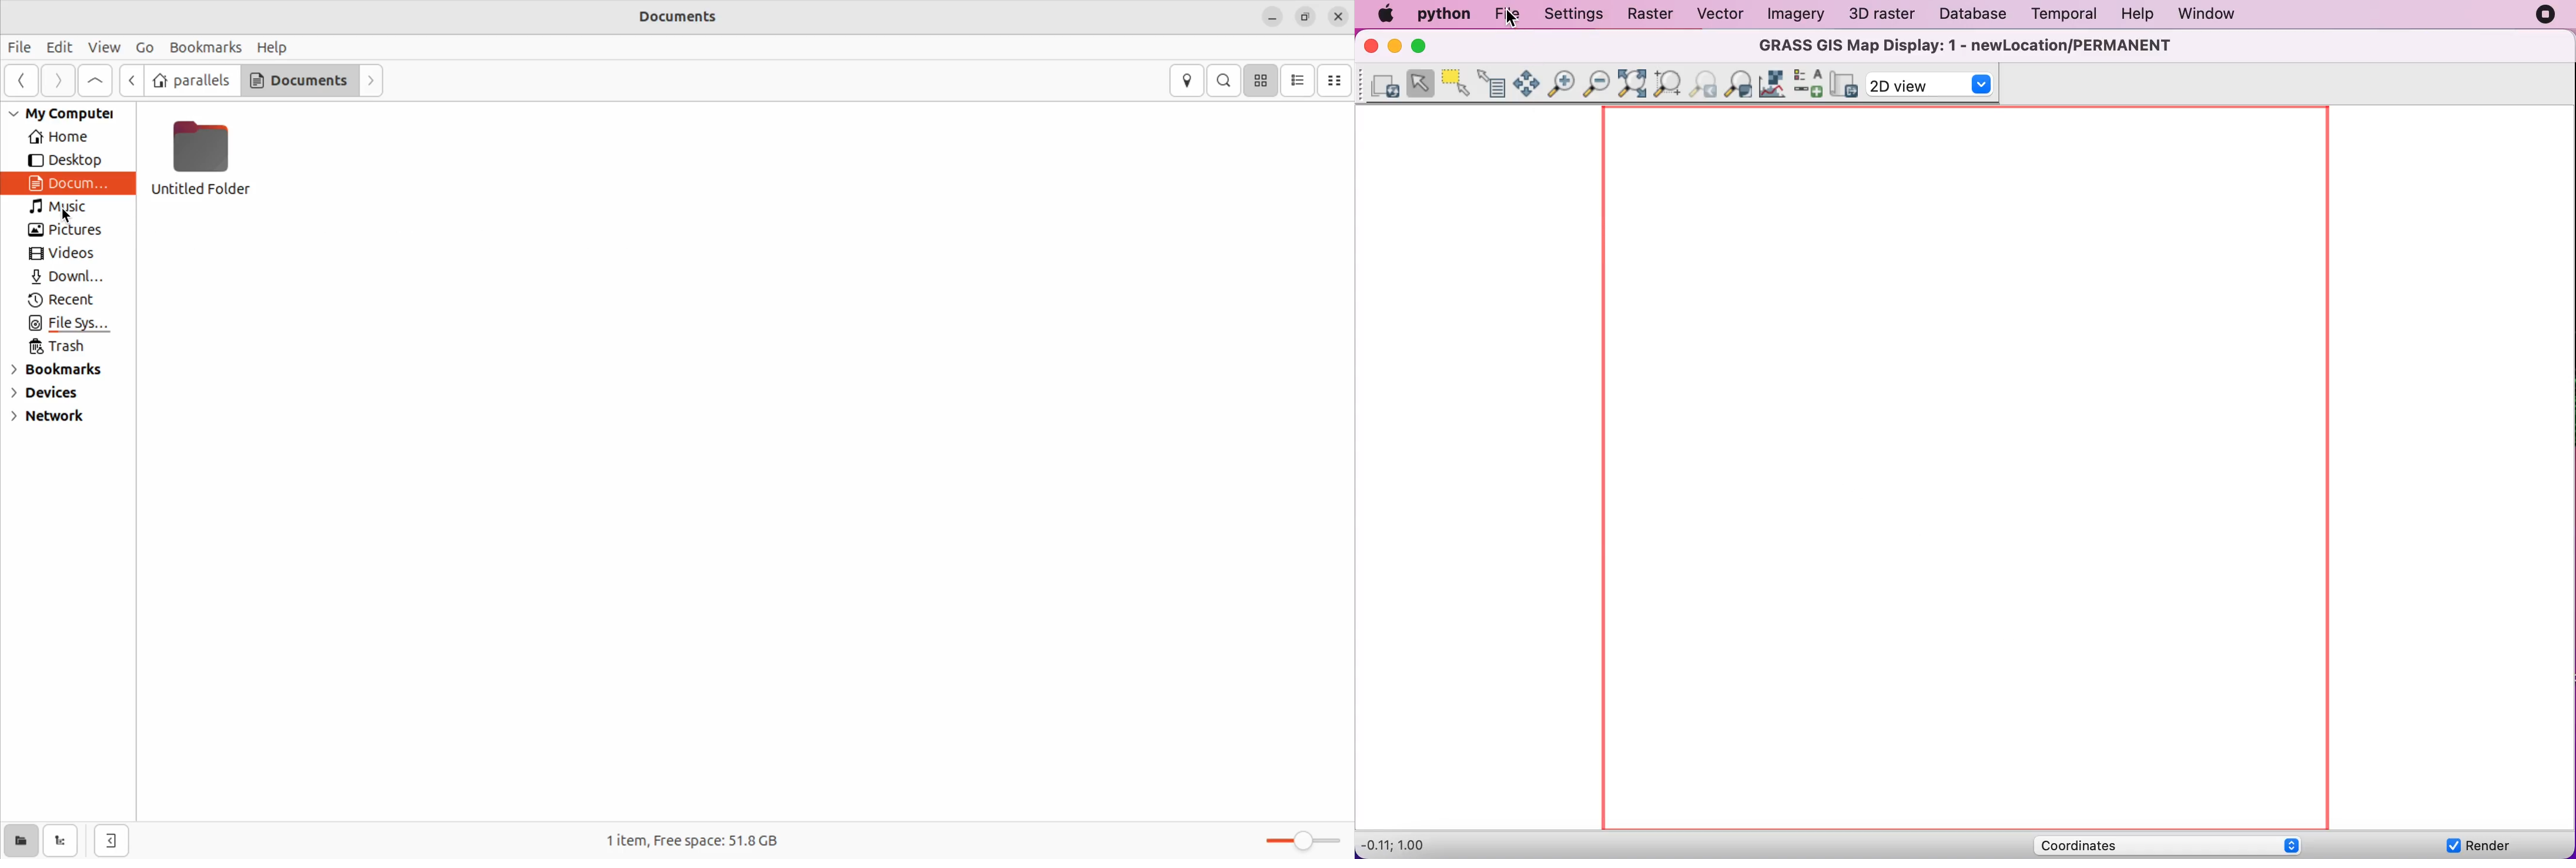 Image resolution: width=2576 pixels, height=868 pixels. I want to click on icon view, so click(1262, 79).